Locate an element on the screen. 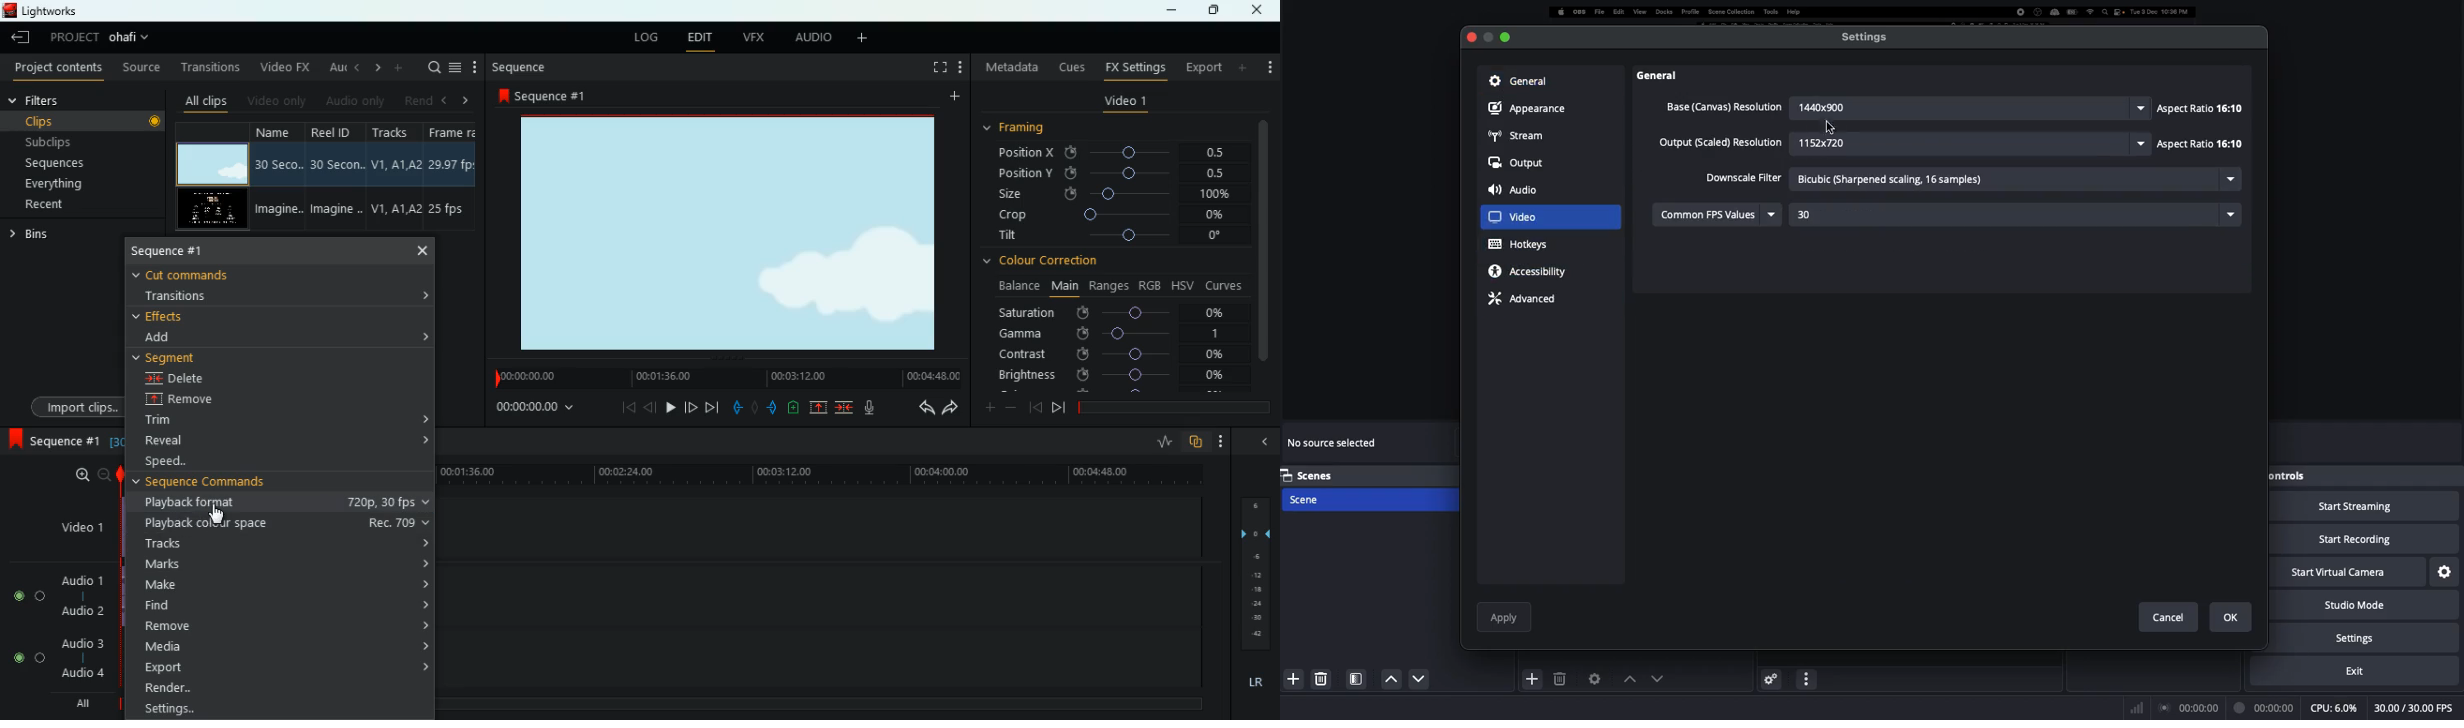  size is located at coordinates (1118, 194).